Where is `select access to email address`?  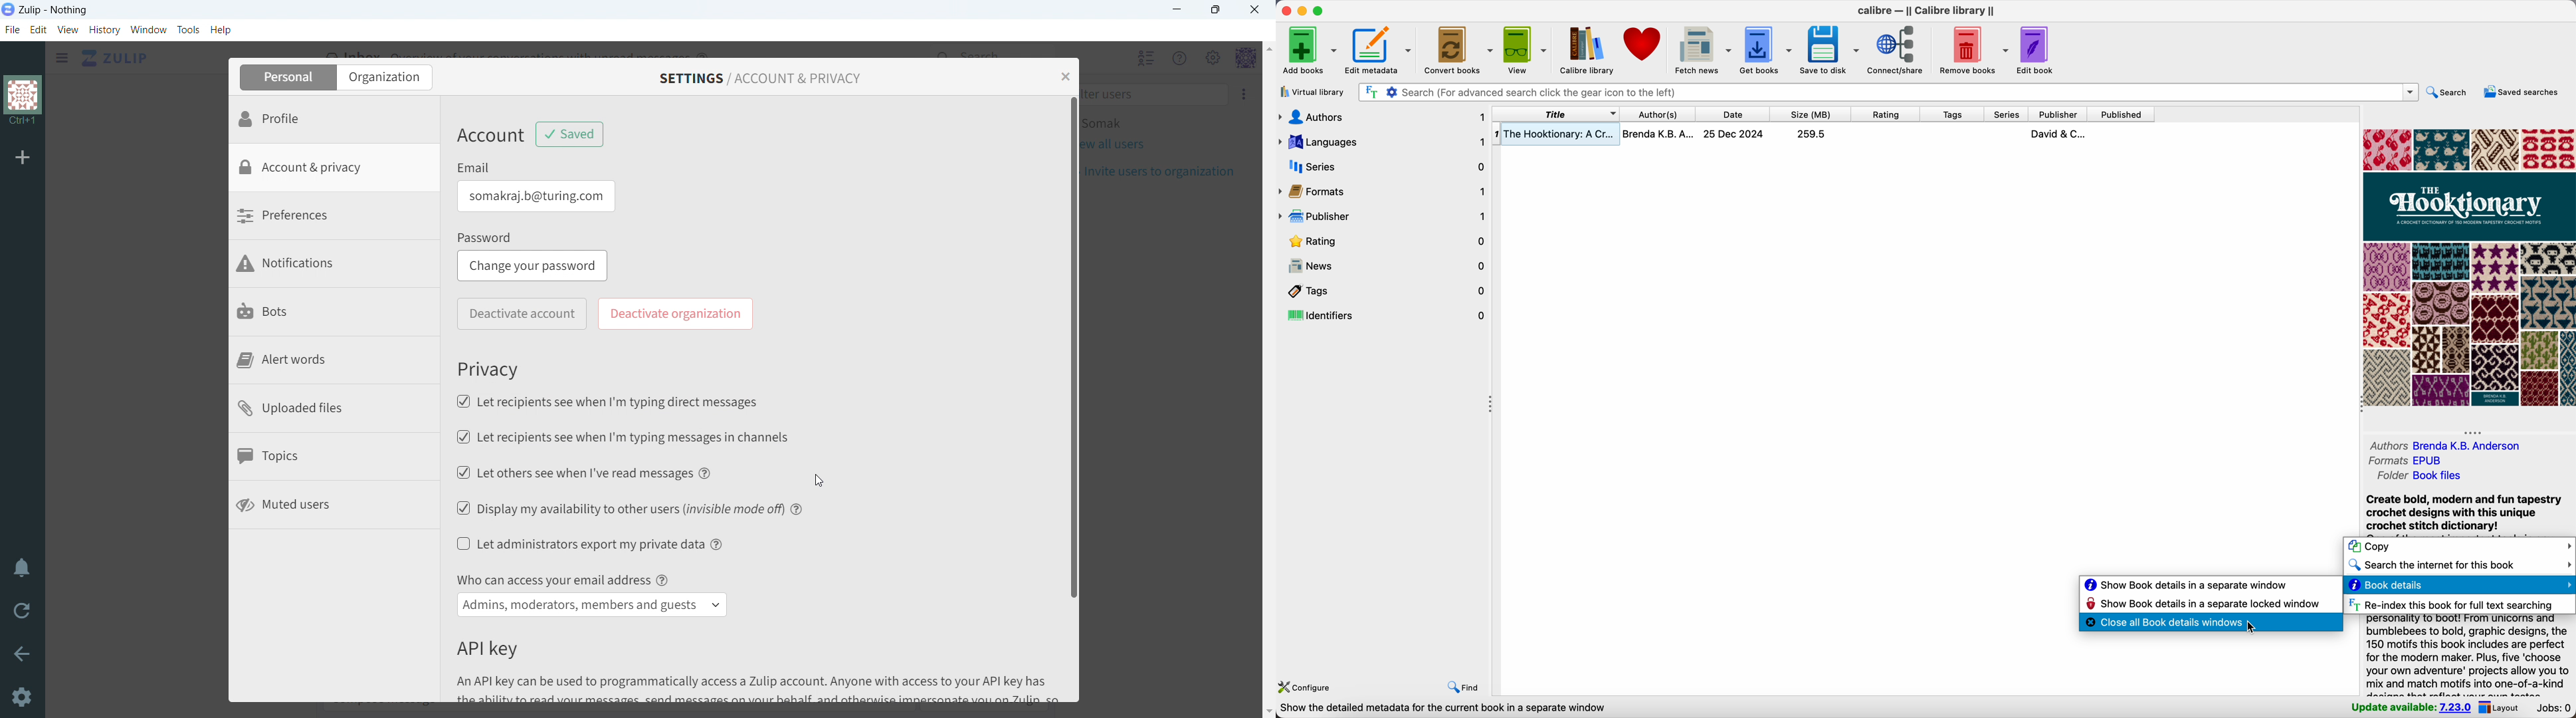
select access to email address is located at coordinates (591, 605).